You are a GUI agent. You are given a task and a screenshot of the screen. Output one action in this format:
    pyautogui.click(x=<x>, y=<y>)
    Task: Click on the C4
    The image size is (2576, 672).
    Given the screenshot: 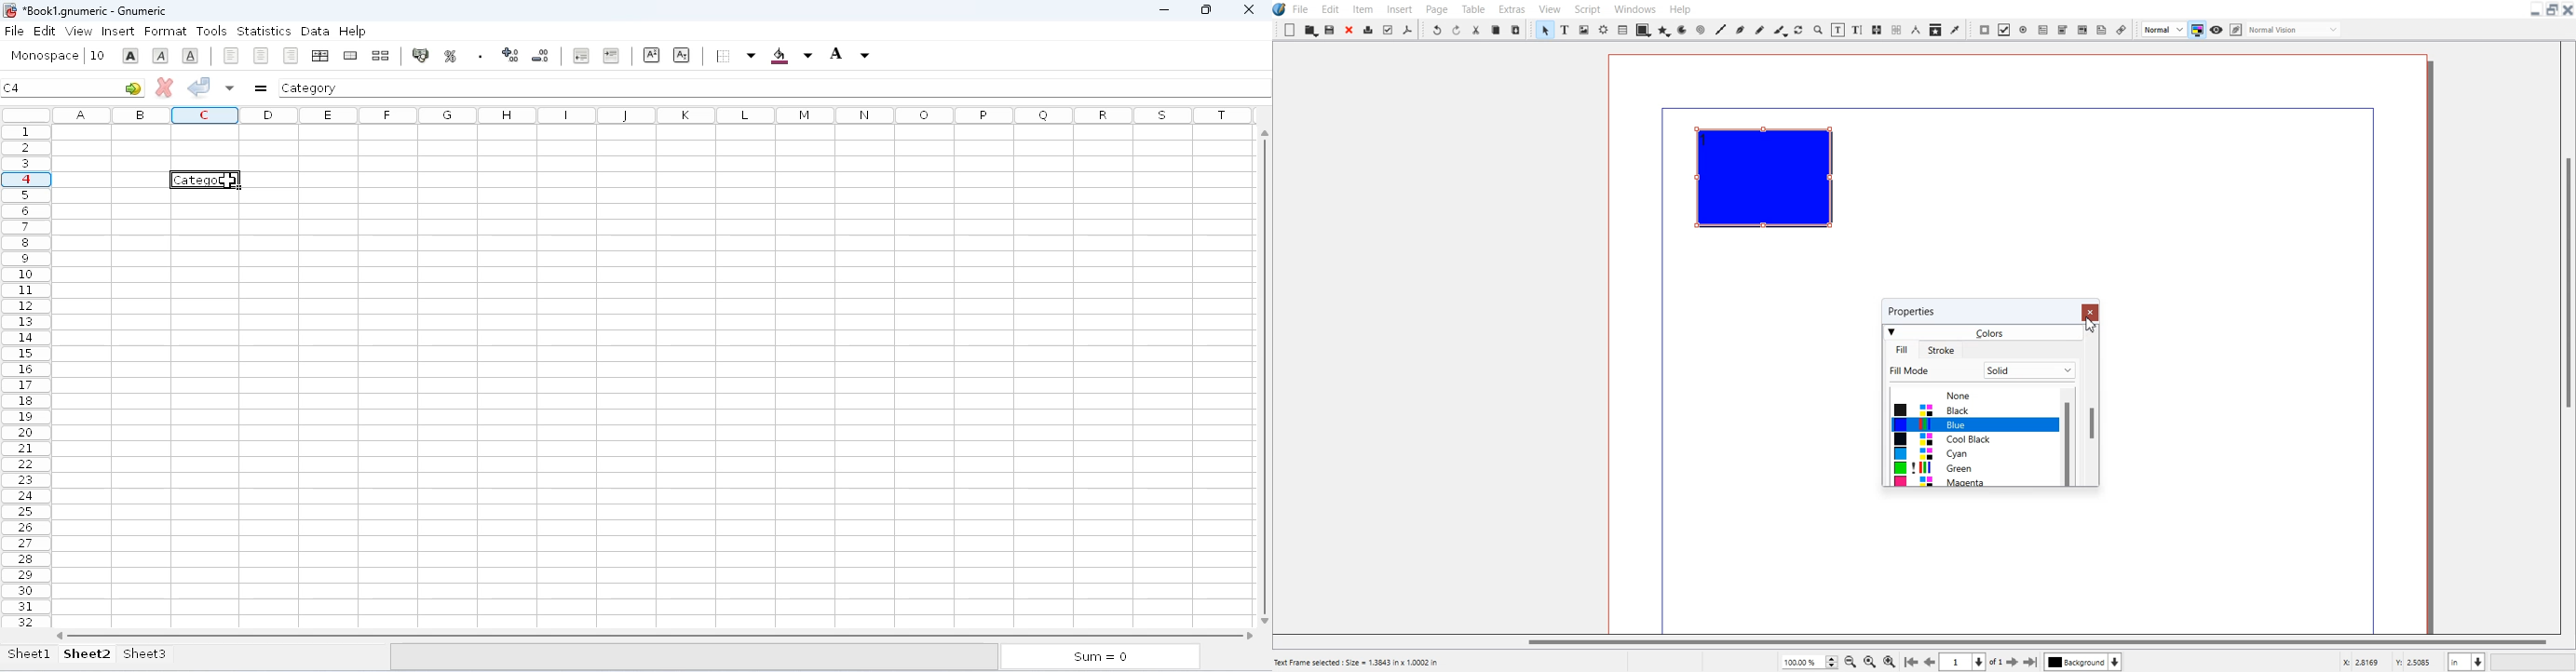 What is the action you would take?
    pyautogui.click(x=12, y=87)
    